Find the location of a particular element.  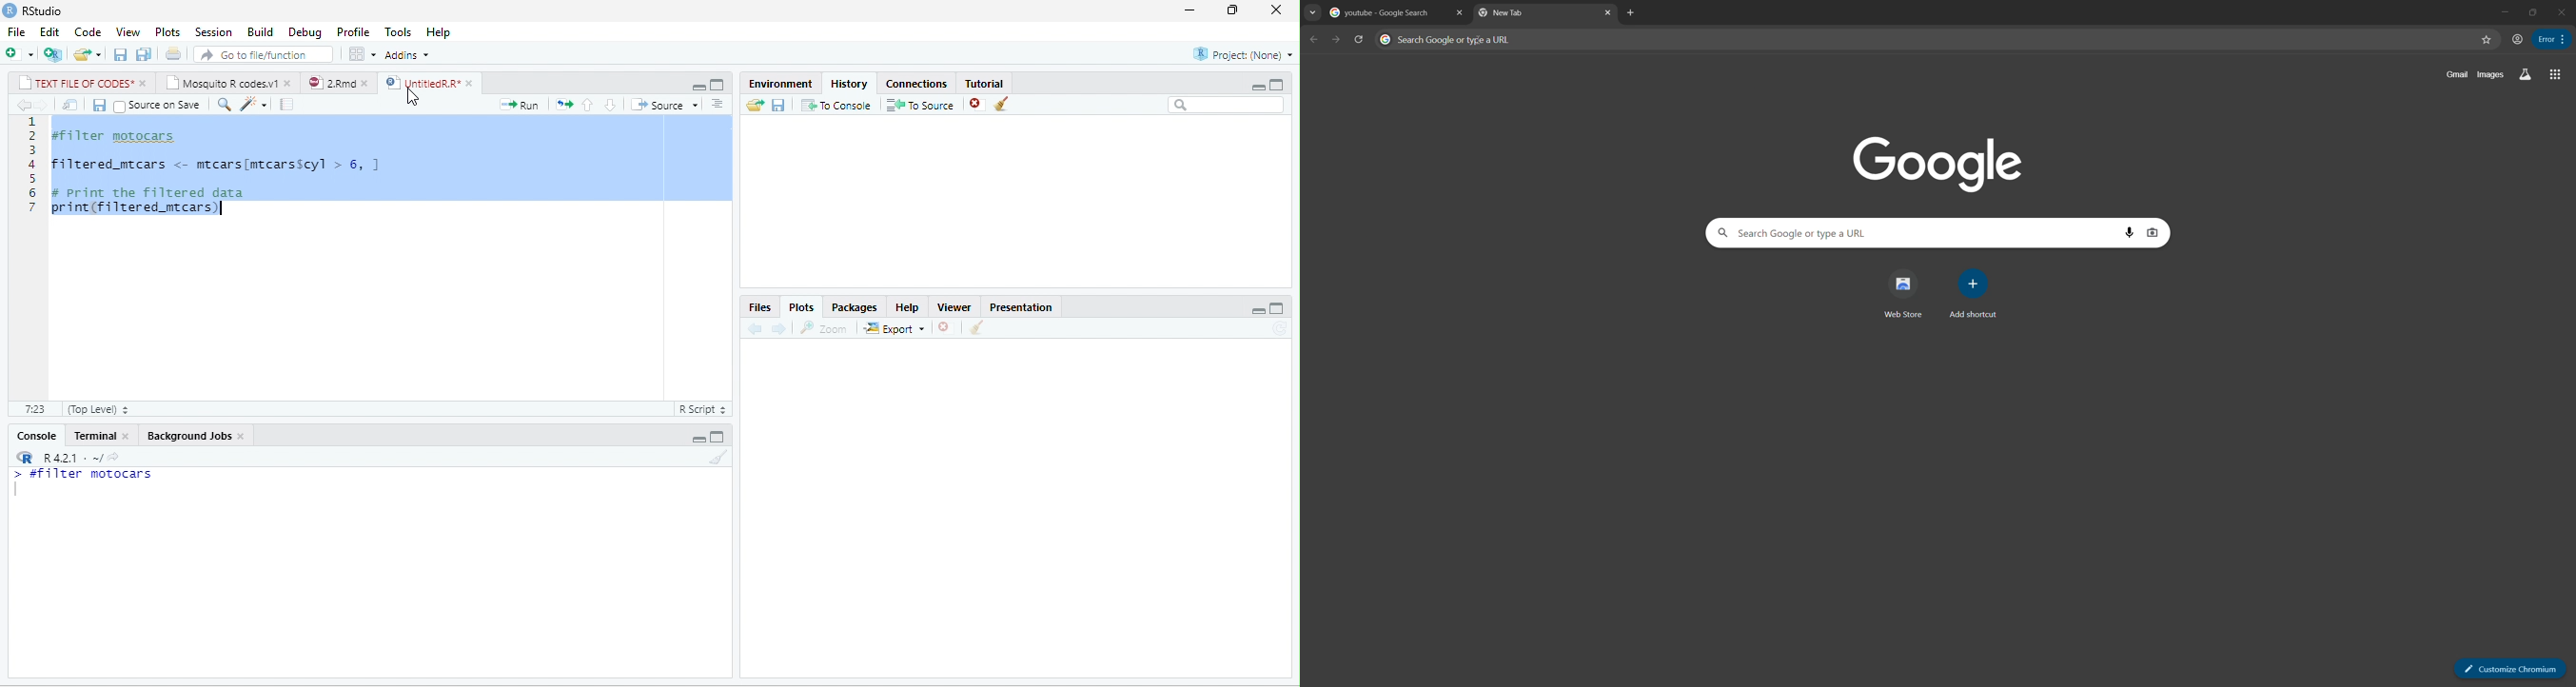

forward is located at coordinates (42, 105).